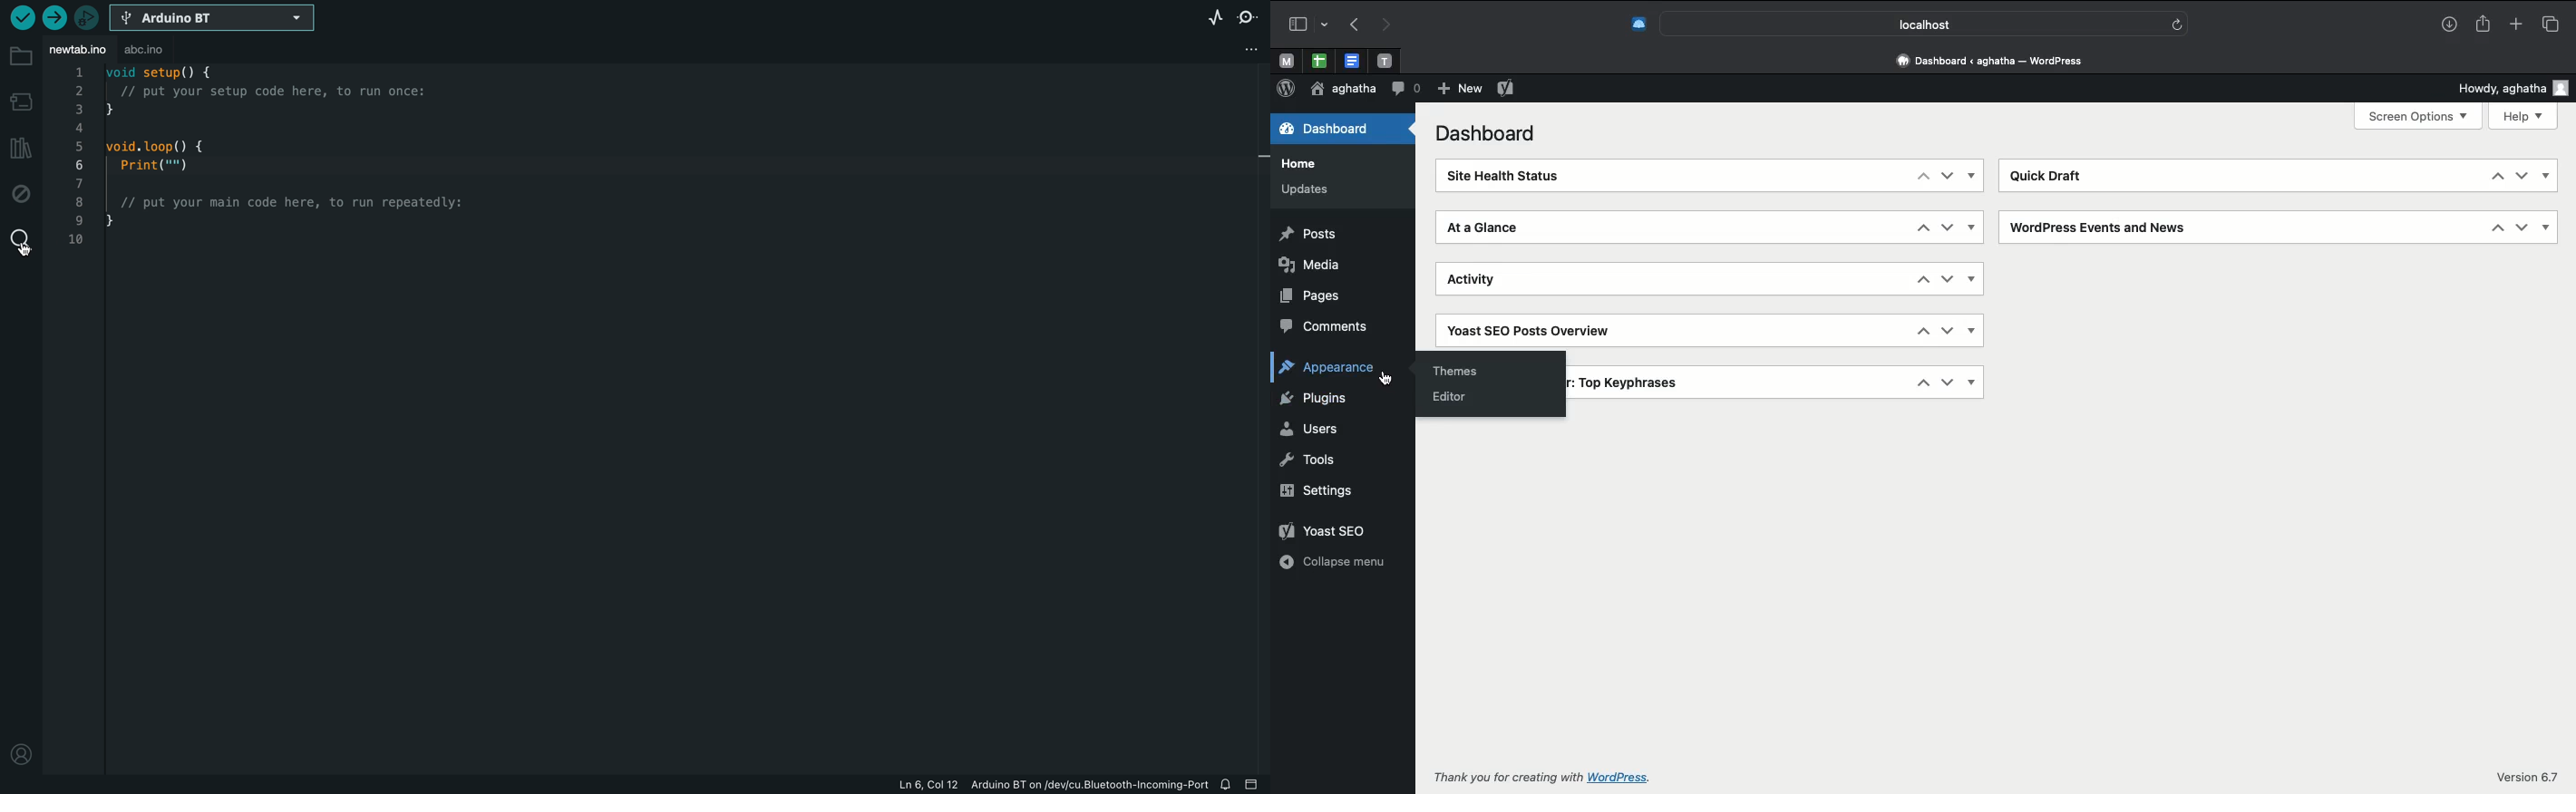 Image resolution: width=2576 pixels, height=812 pixels. I want to click on Show, so click(2547, 177).